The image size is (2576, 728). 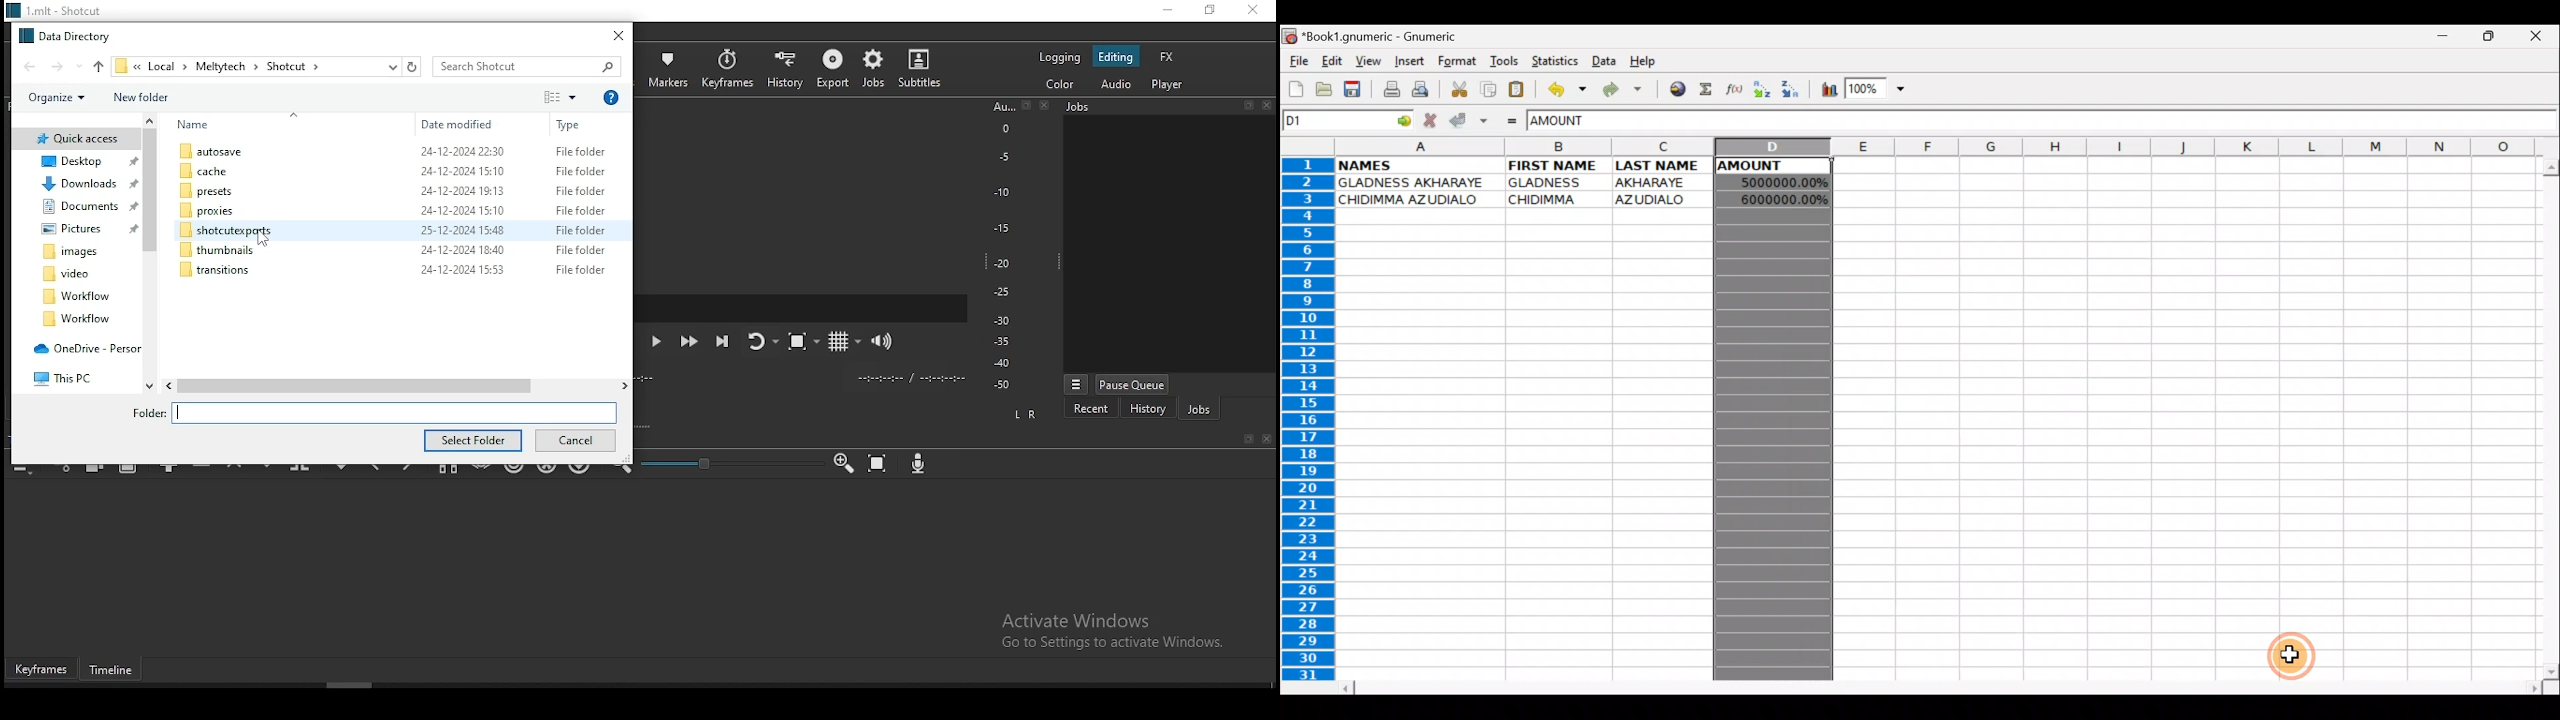 I want to click on Edit, so click(x=1333, y=62).